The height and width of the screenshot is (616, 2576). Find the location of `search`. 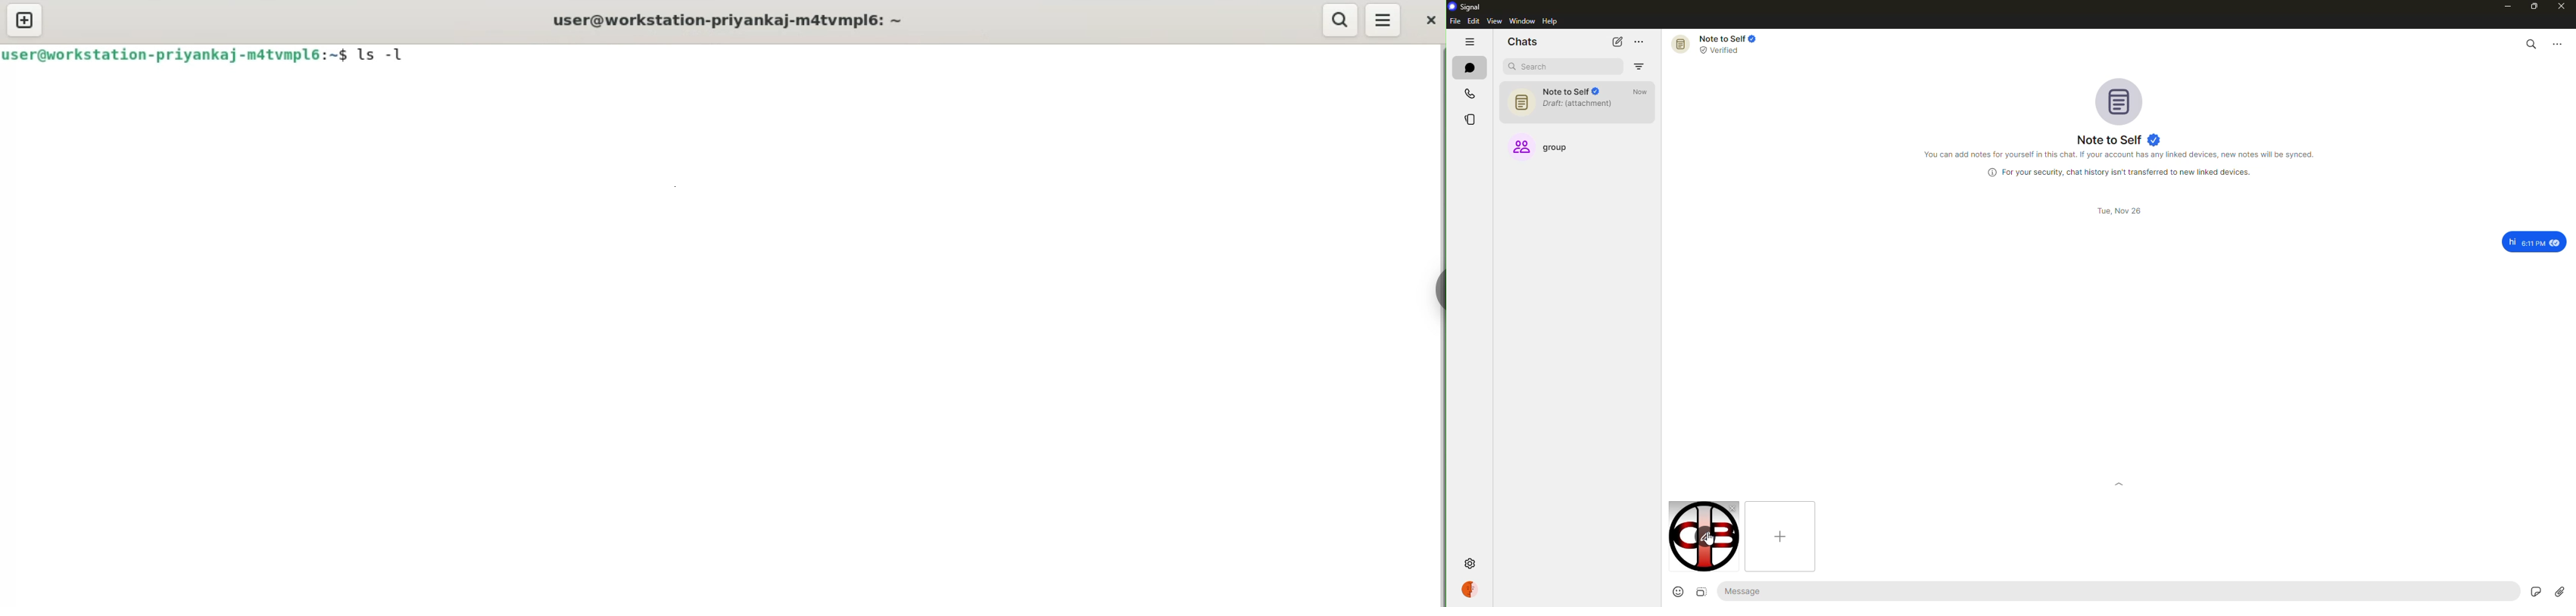

search is located at coordinates (2531, 42).